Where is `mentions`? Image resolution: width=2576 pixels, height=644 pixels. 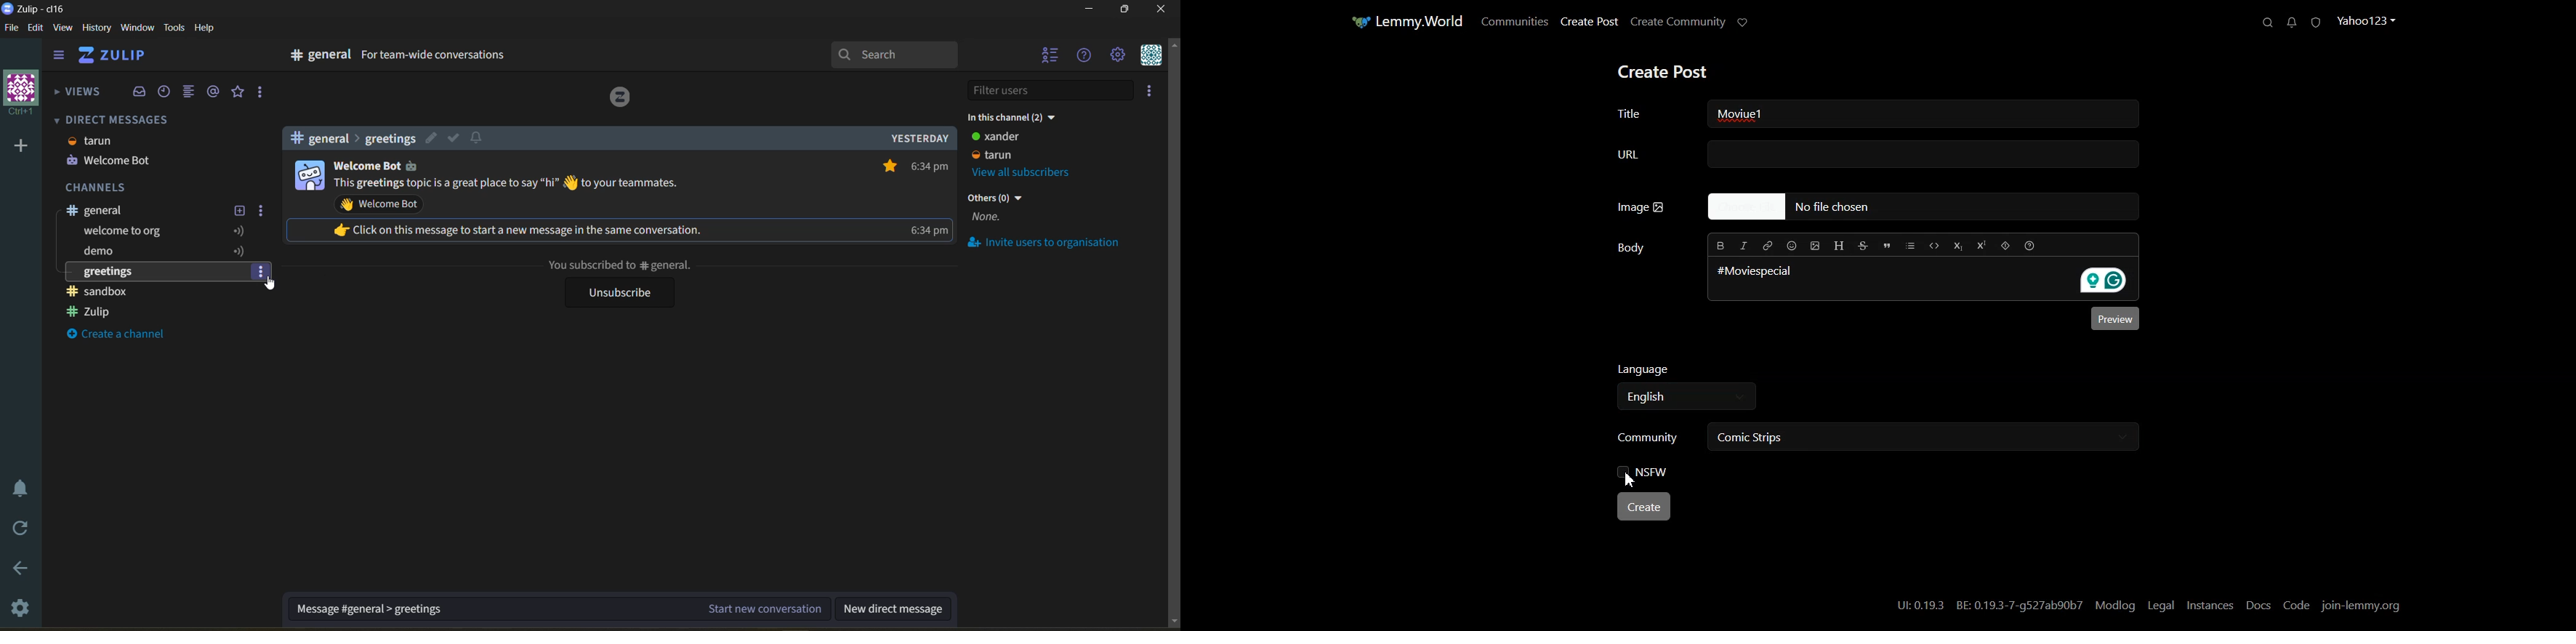
mentions is located at coordinates (216, 92).